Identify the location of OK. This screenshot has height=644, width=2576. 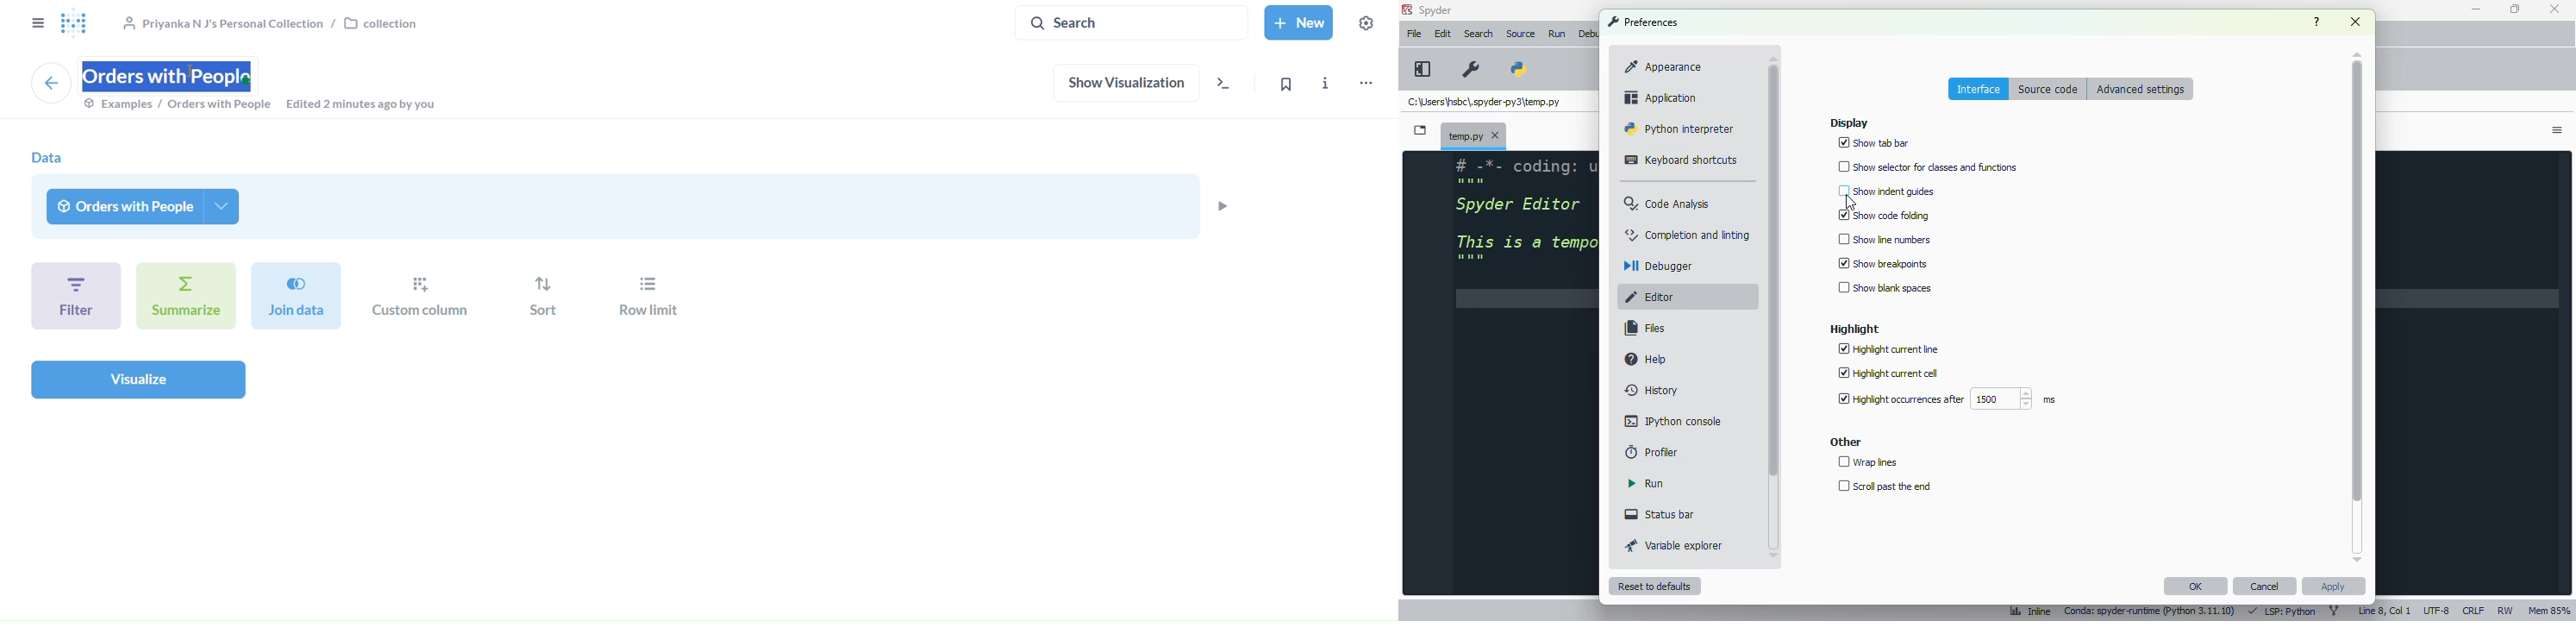
(2196, 586).